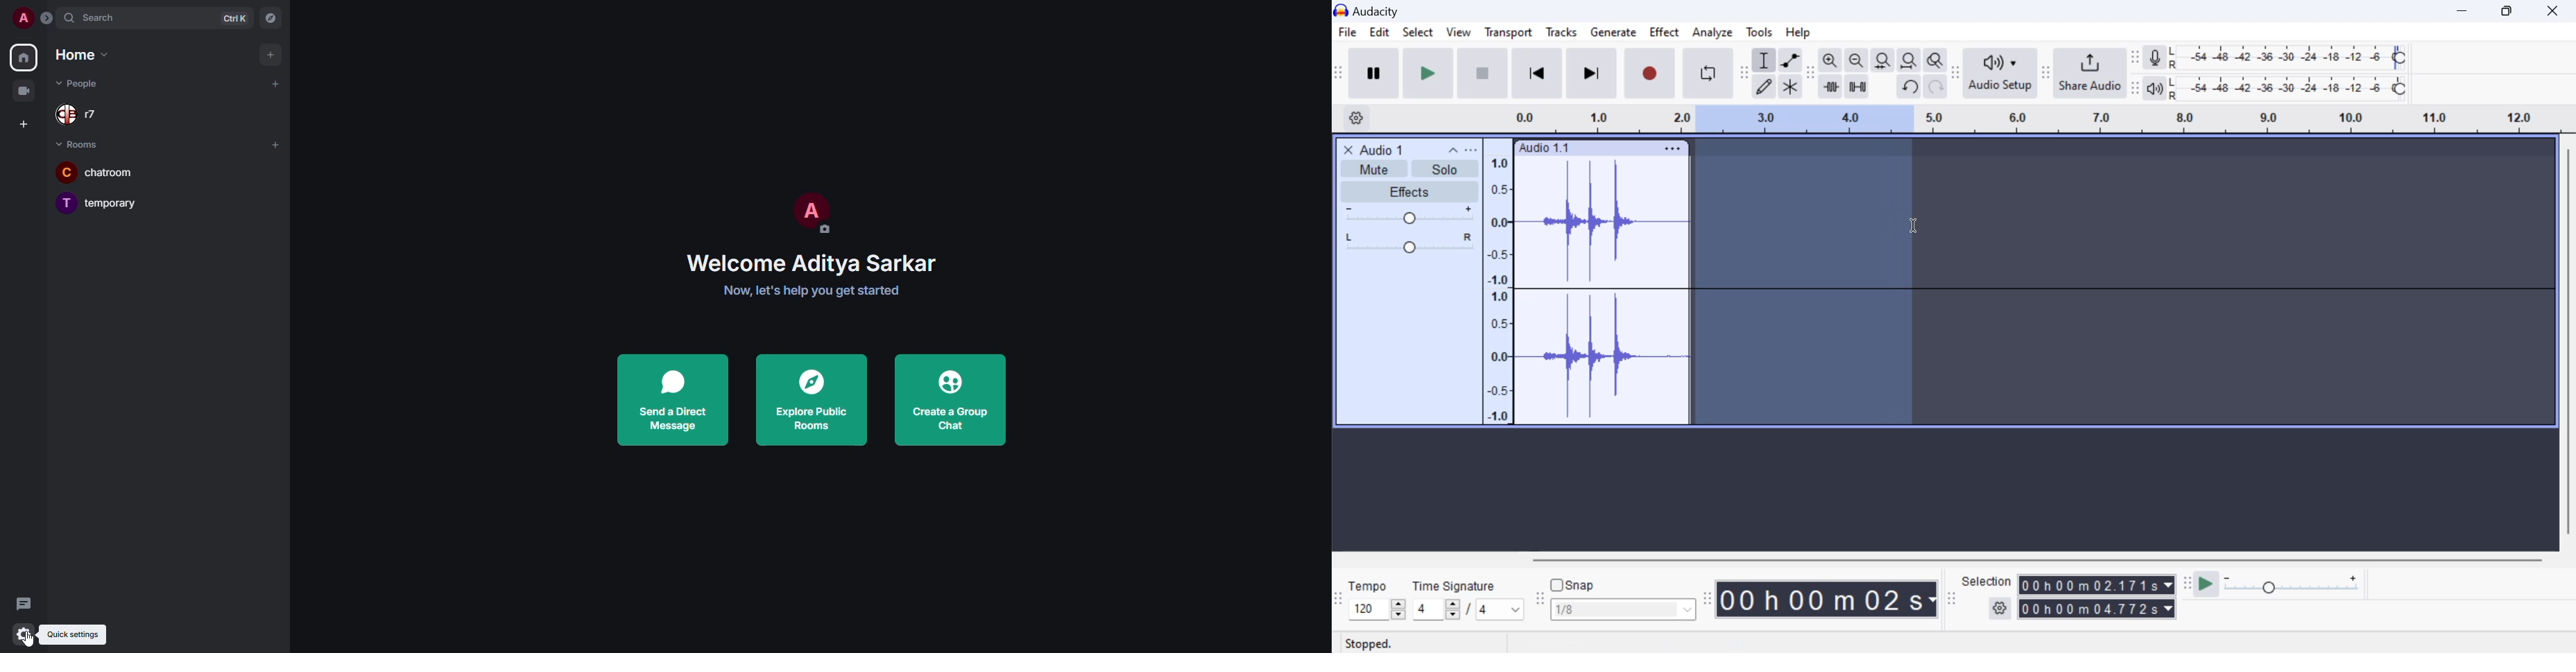  What do you see at coordinates (1790, 62) in the screenshot?
I see `envelop tool` at bounding box center [1790, 62].